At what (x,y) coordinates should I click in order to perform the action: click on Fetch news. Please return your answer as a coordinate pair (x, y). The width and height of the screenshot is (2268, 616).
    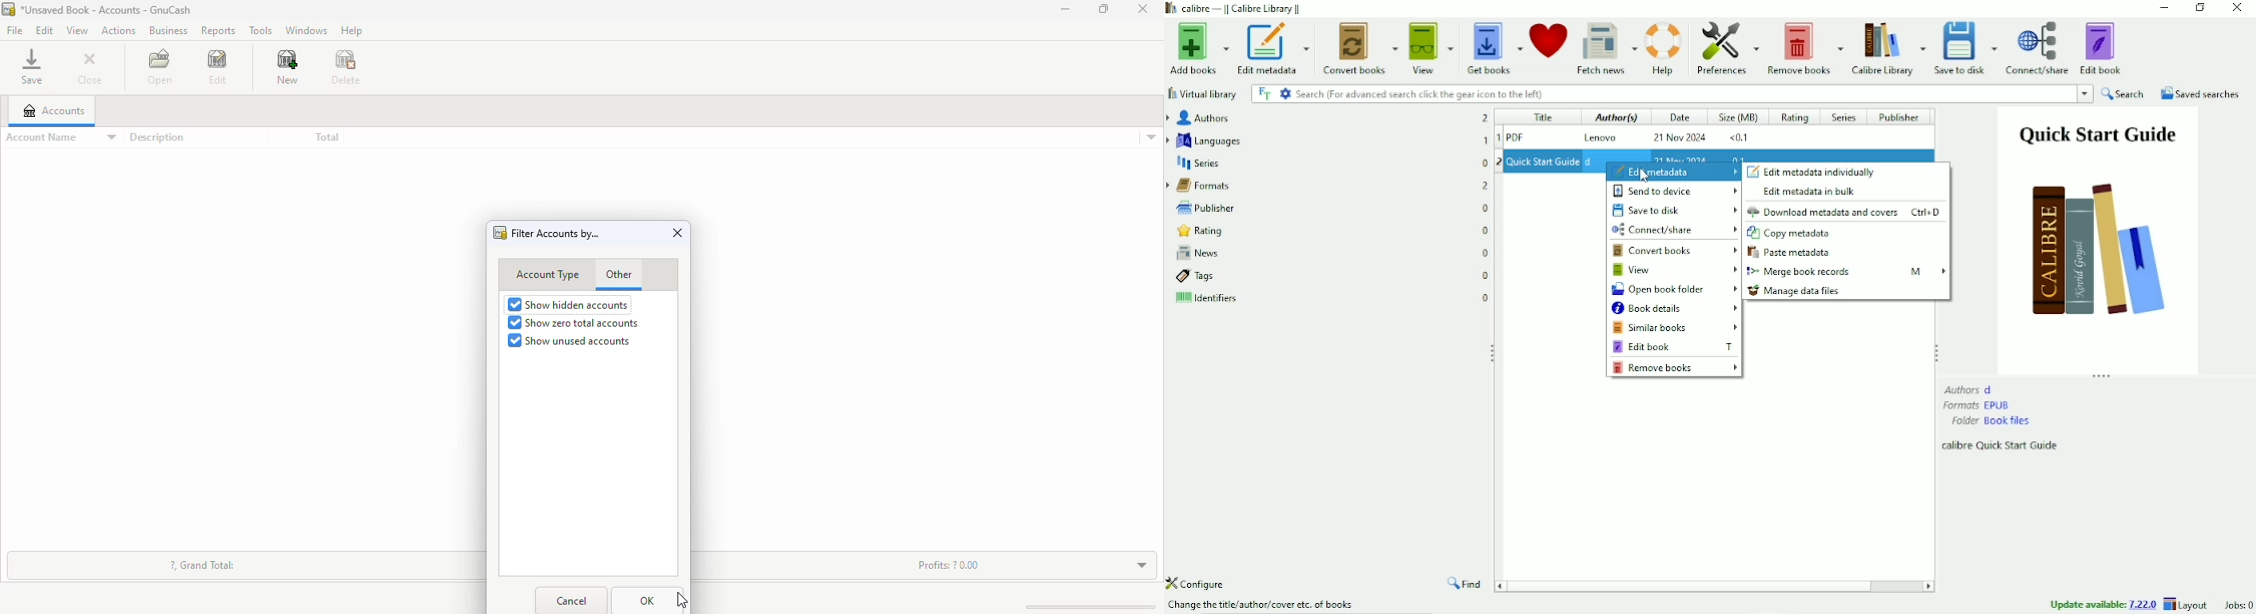
    Looking at the image, I should click on (1606, 47).